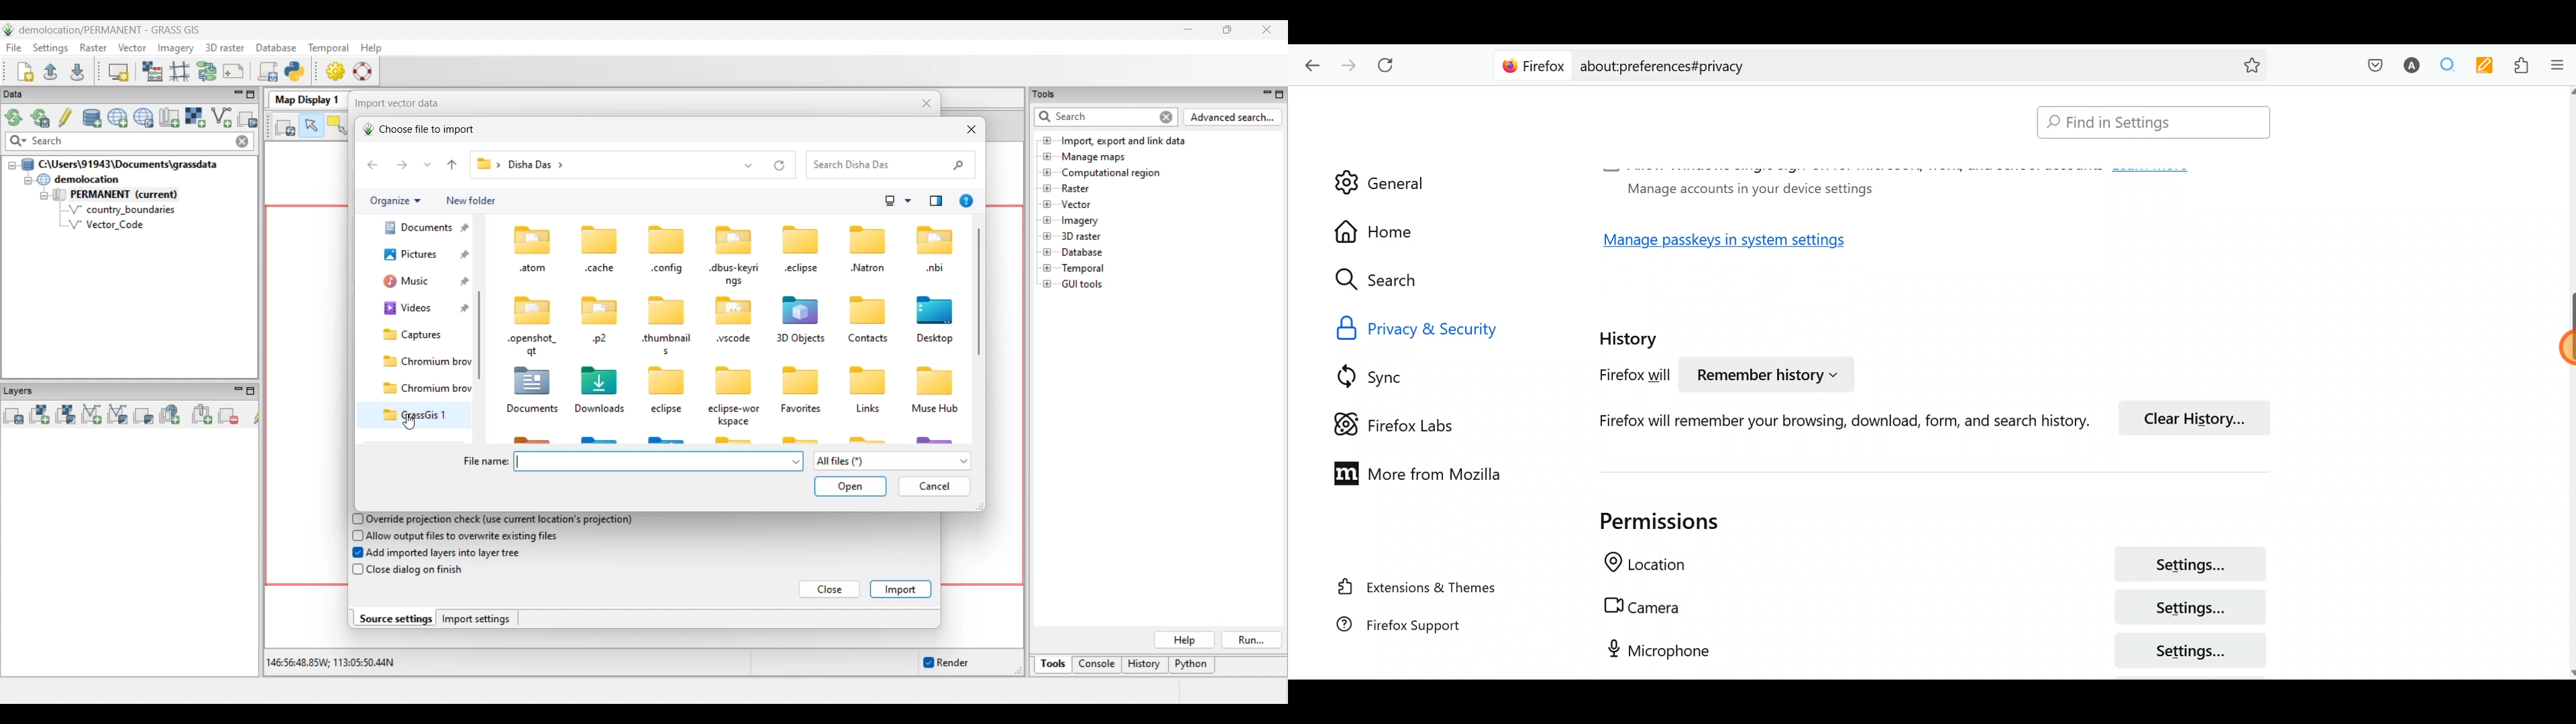 The width and height of the screenshot is (2576, 728). I want to click on Search bar, so click(2147, 123).